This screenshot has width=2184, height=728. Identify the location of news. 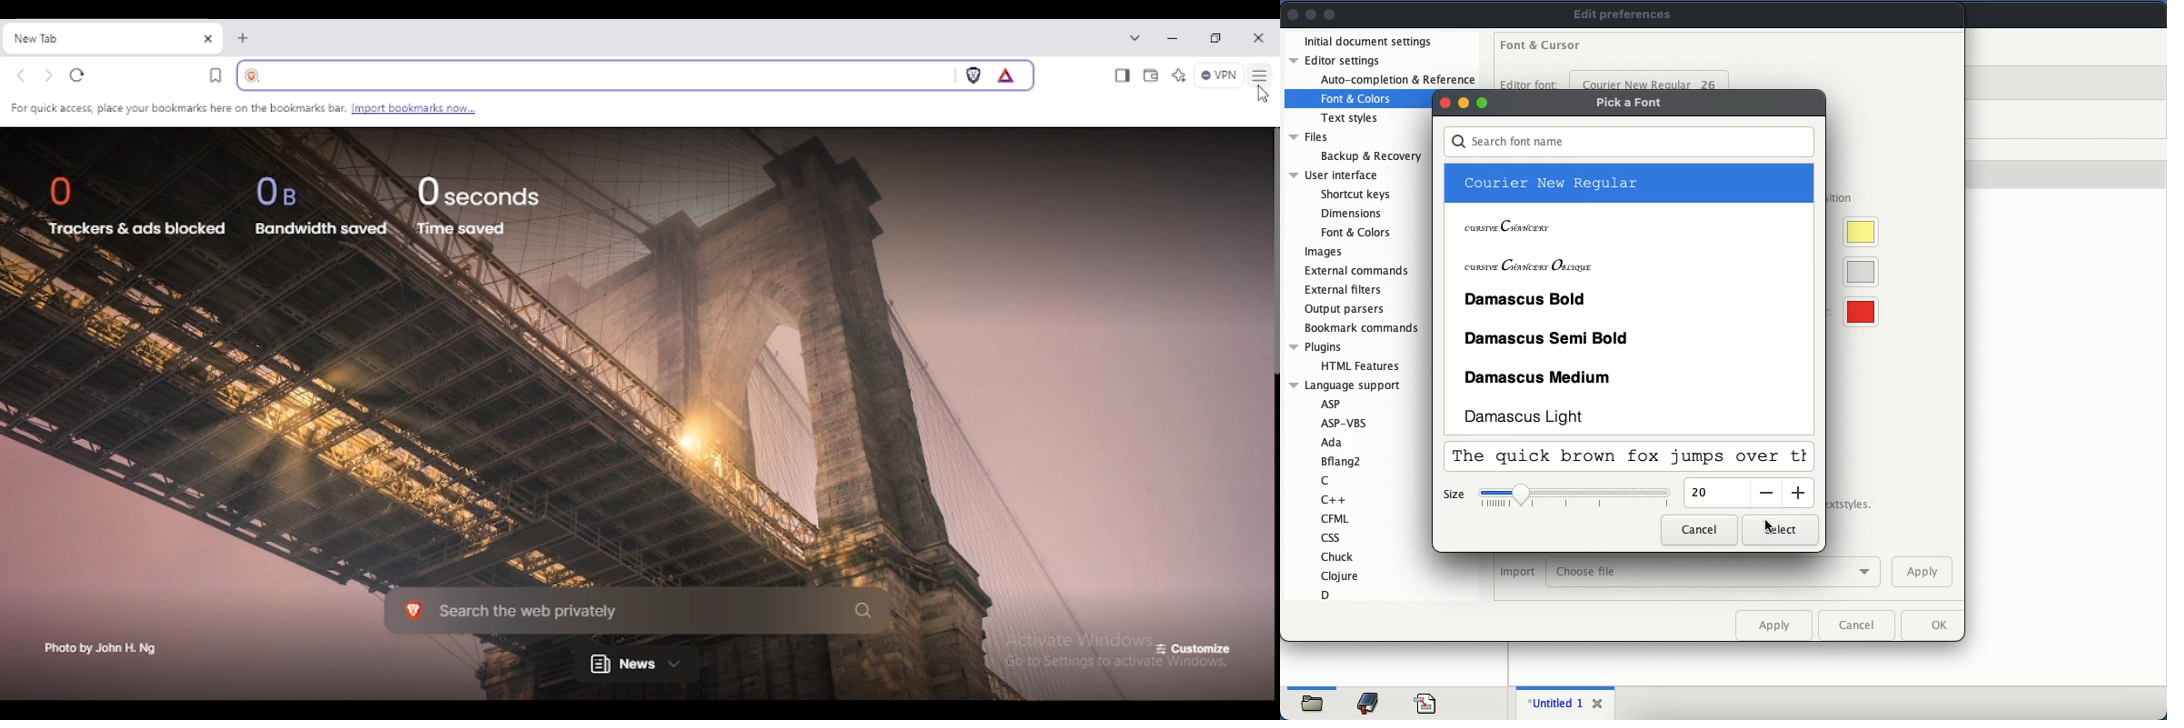
(637, 665).